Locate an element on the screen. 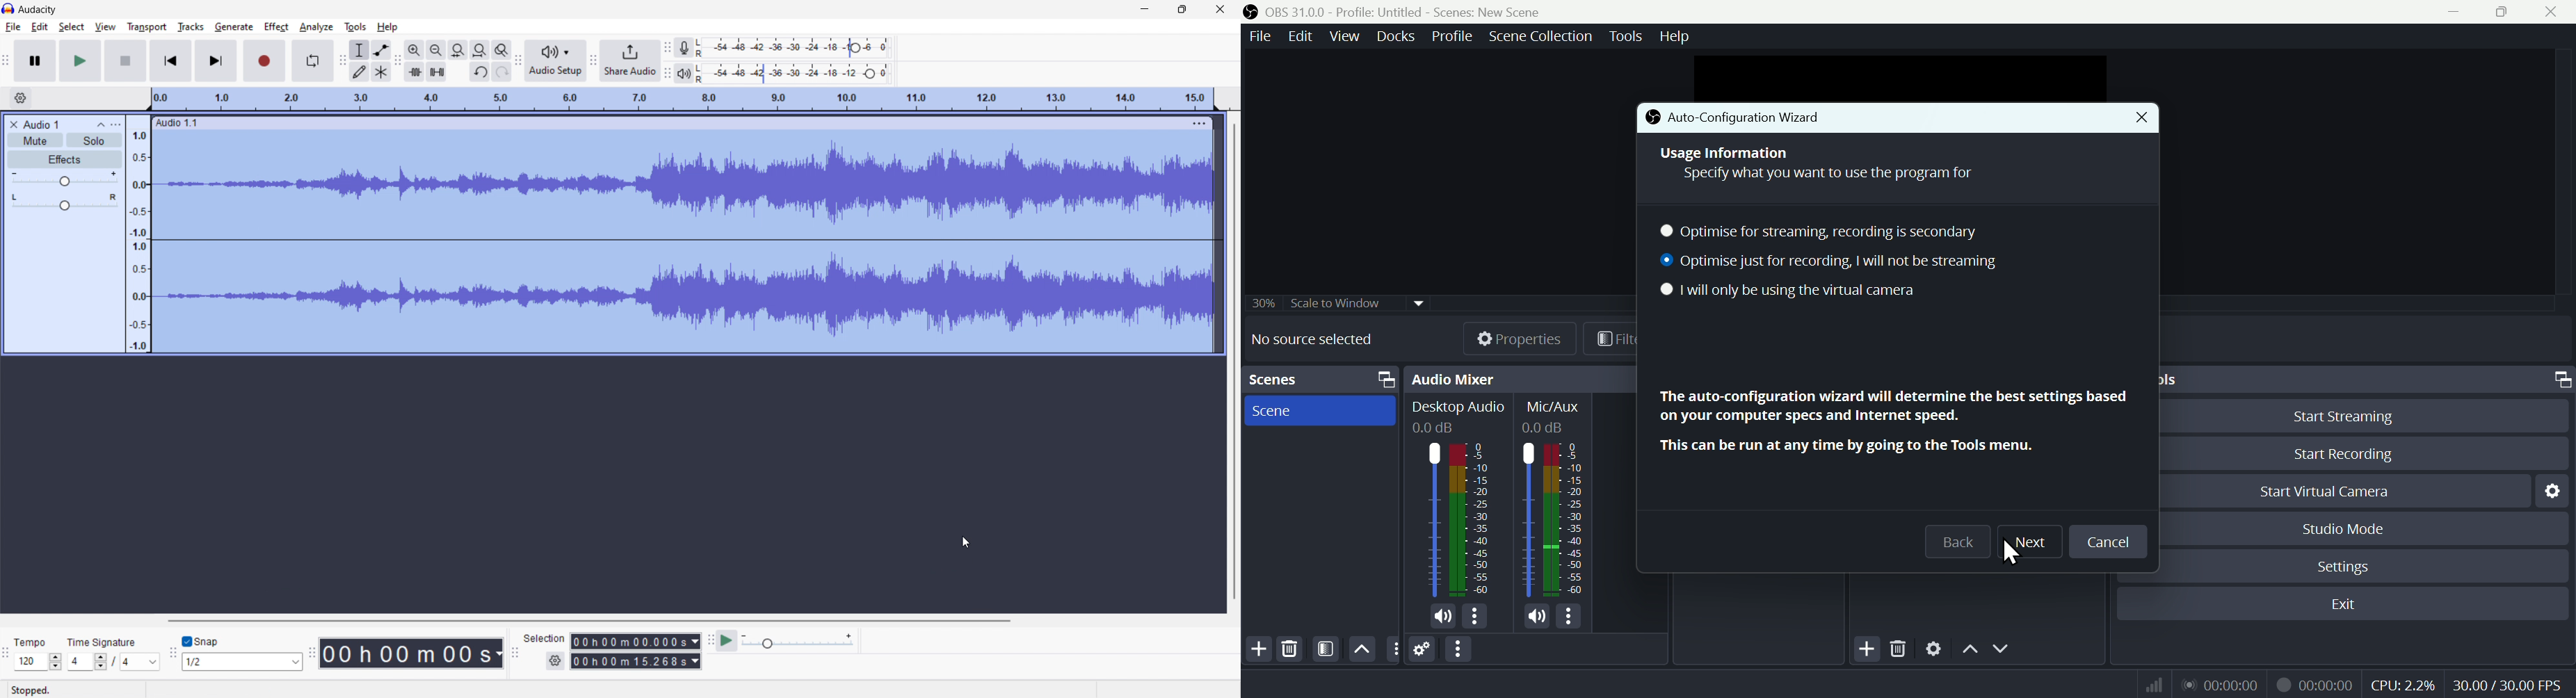 This screenshot has height=700, width=2576. transport is located at coordinates (147, 26).